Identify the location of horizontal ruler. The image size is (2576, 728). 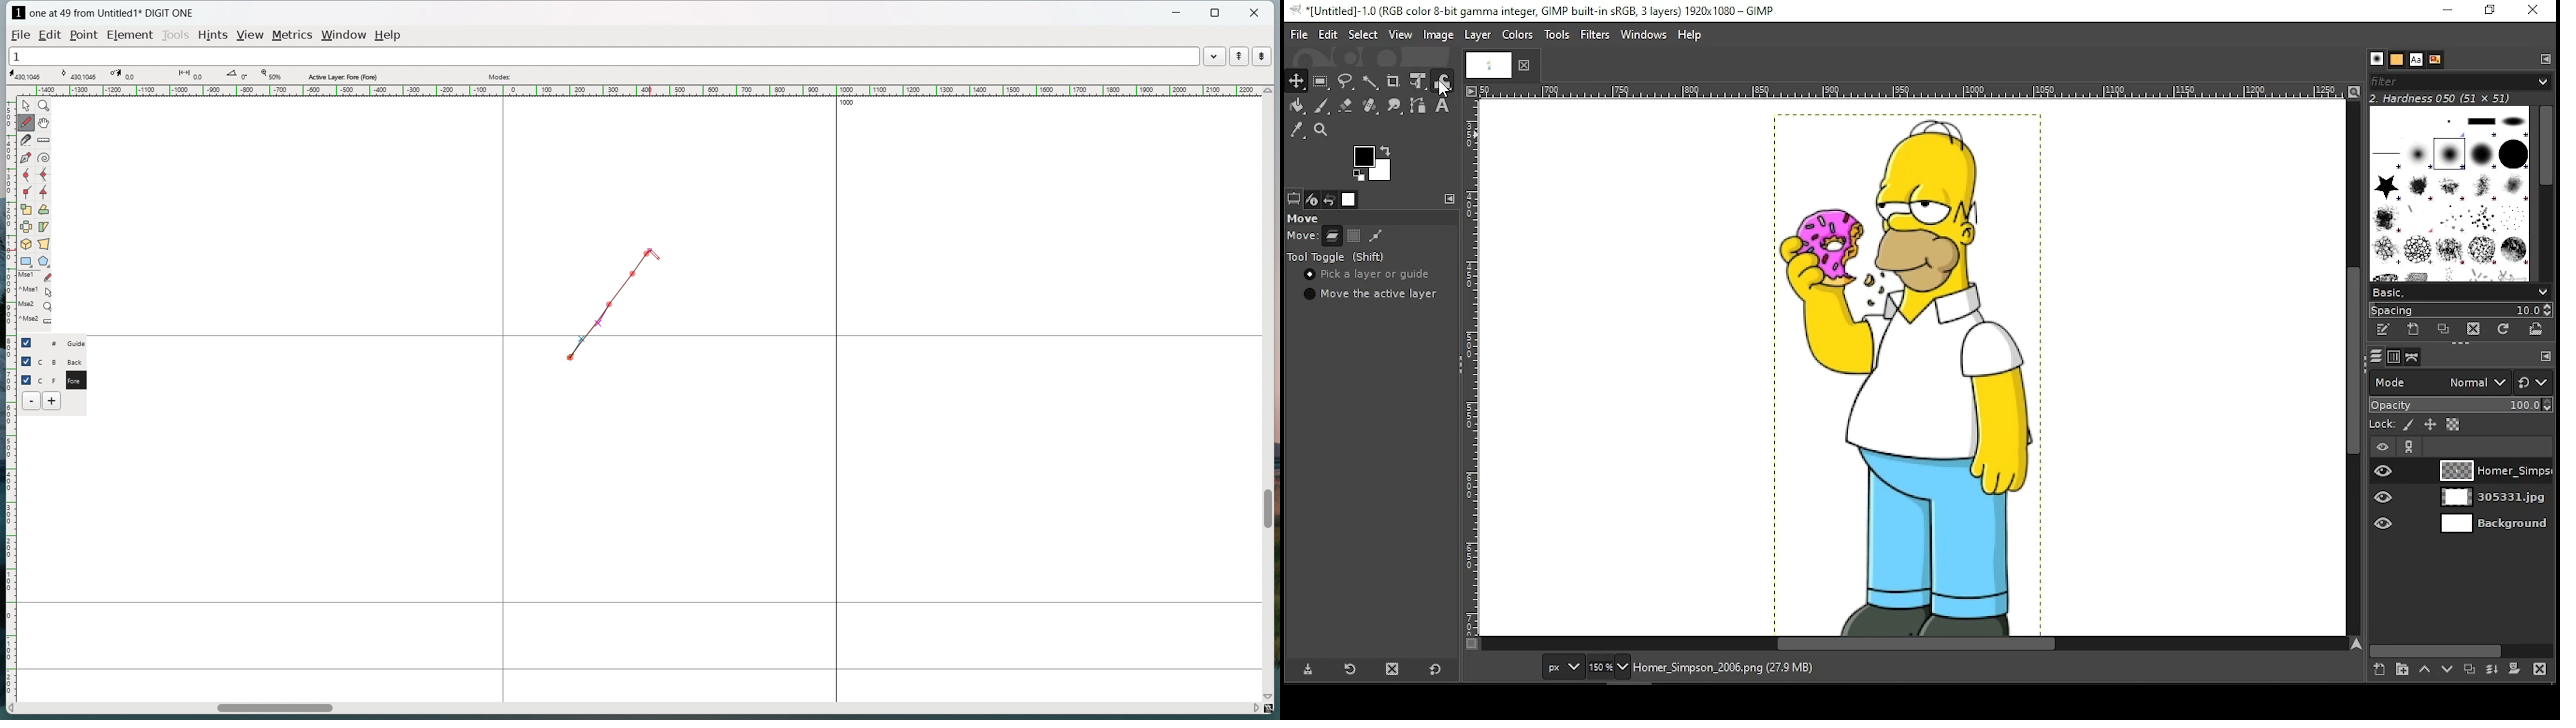
(637, 90).